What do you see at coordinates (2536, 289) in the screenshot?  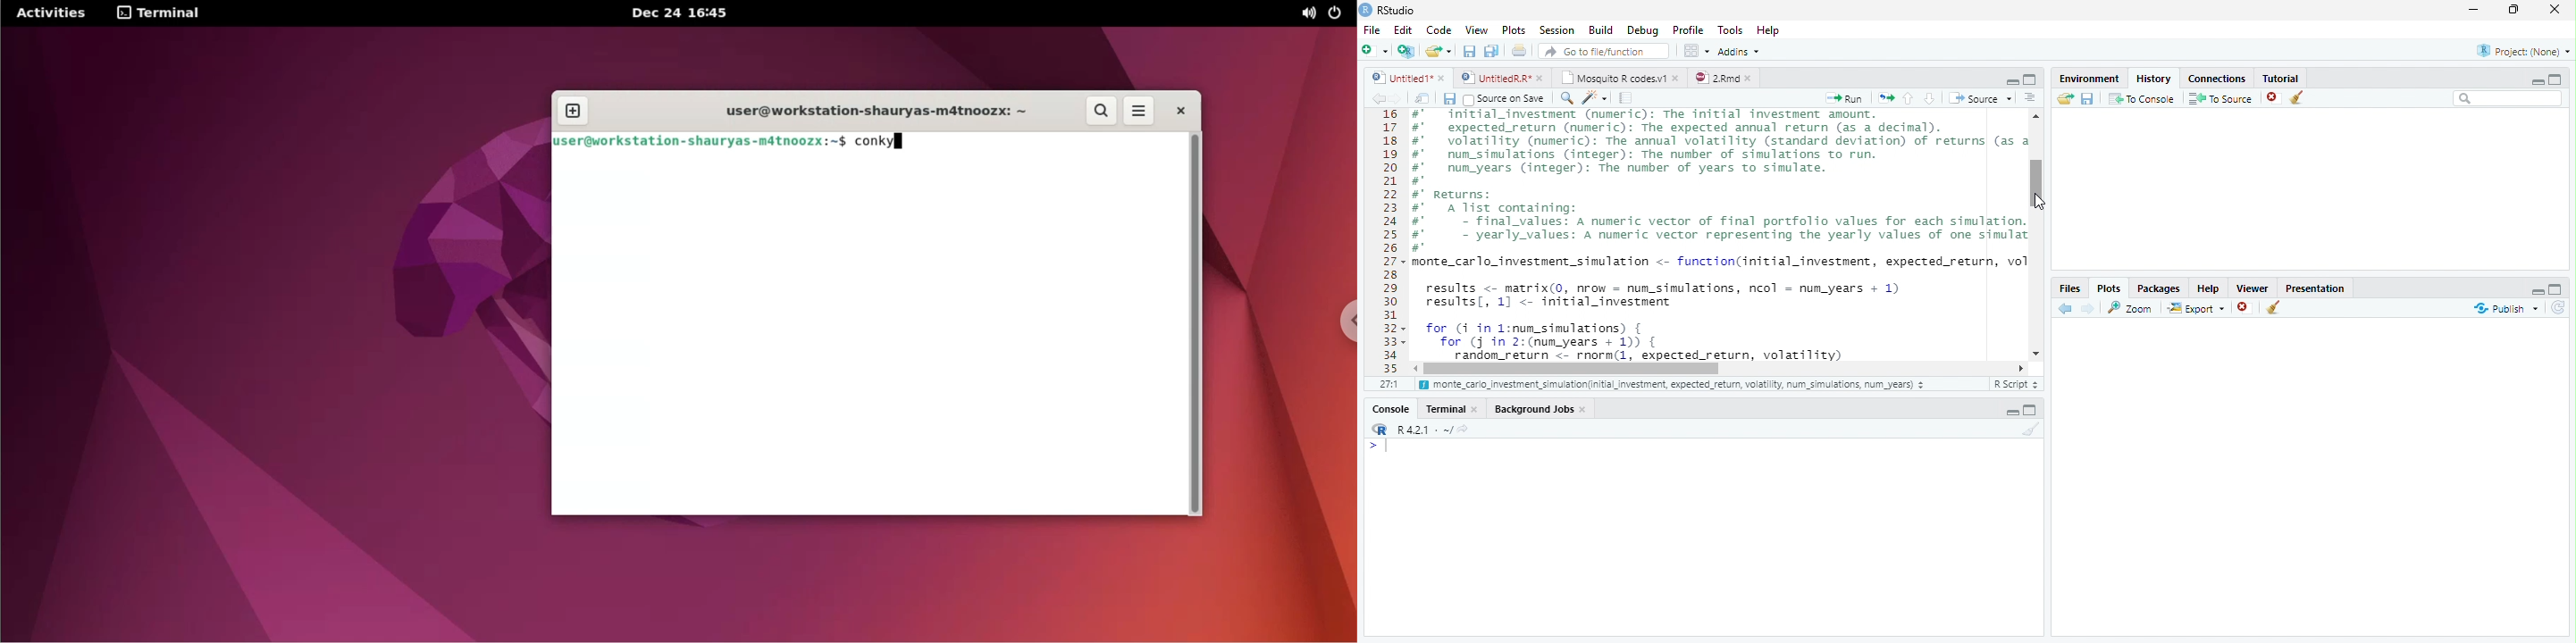 I see `Hide` at bounding box center [2536, 289].